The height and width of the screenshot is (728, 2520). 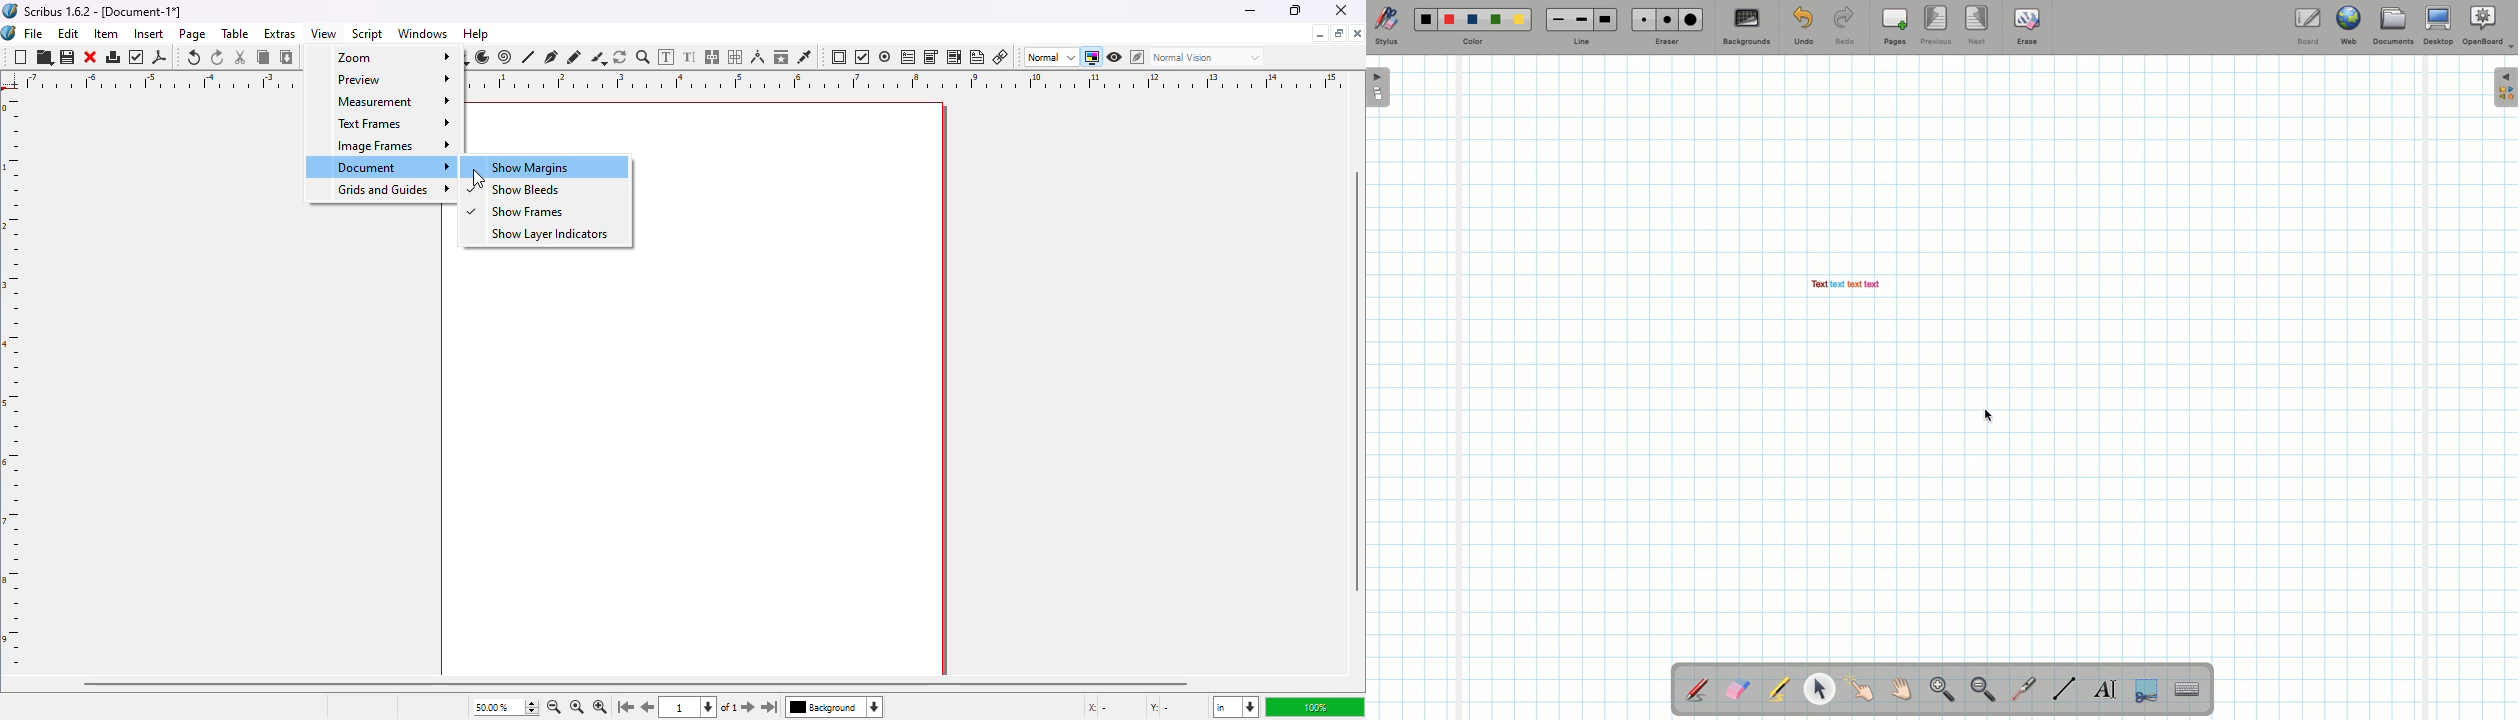 What do you see at coordinates (1249, 10) in the screenshot?
I see `minimize` at bounding box center [1249, 10].